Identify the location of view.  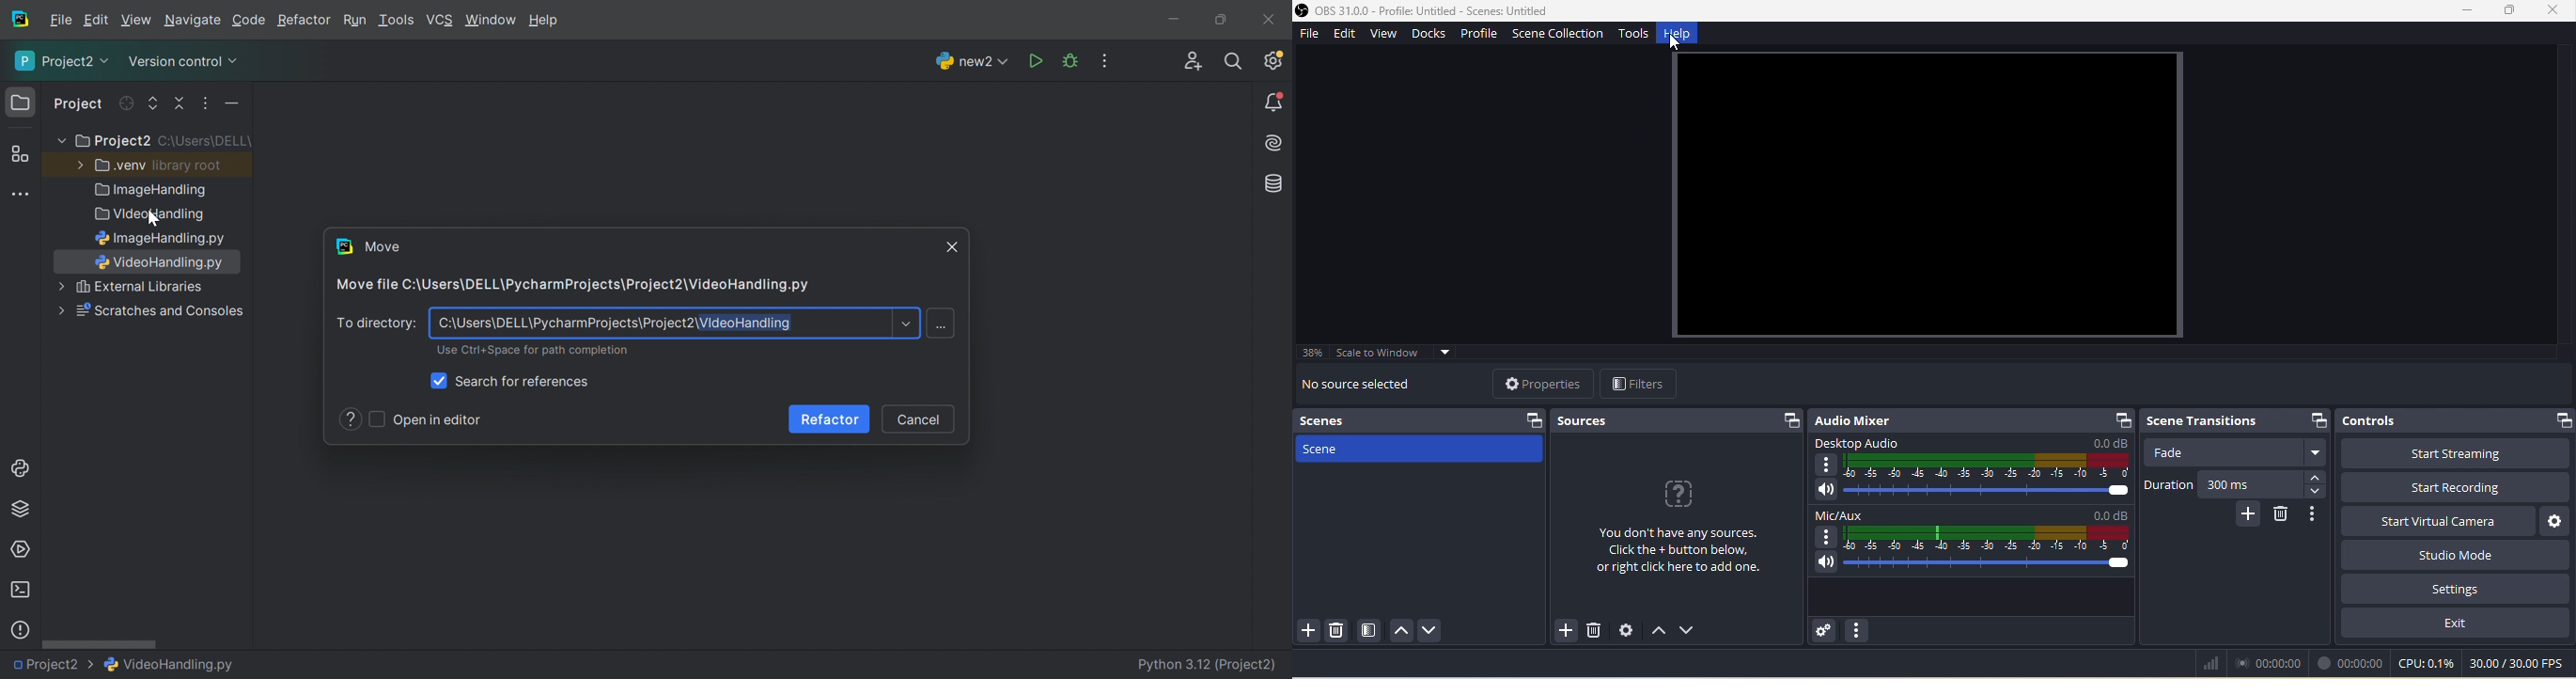
(1387, 35).